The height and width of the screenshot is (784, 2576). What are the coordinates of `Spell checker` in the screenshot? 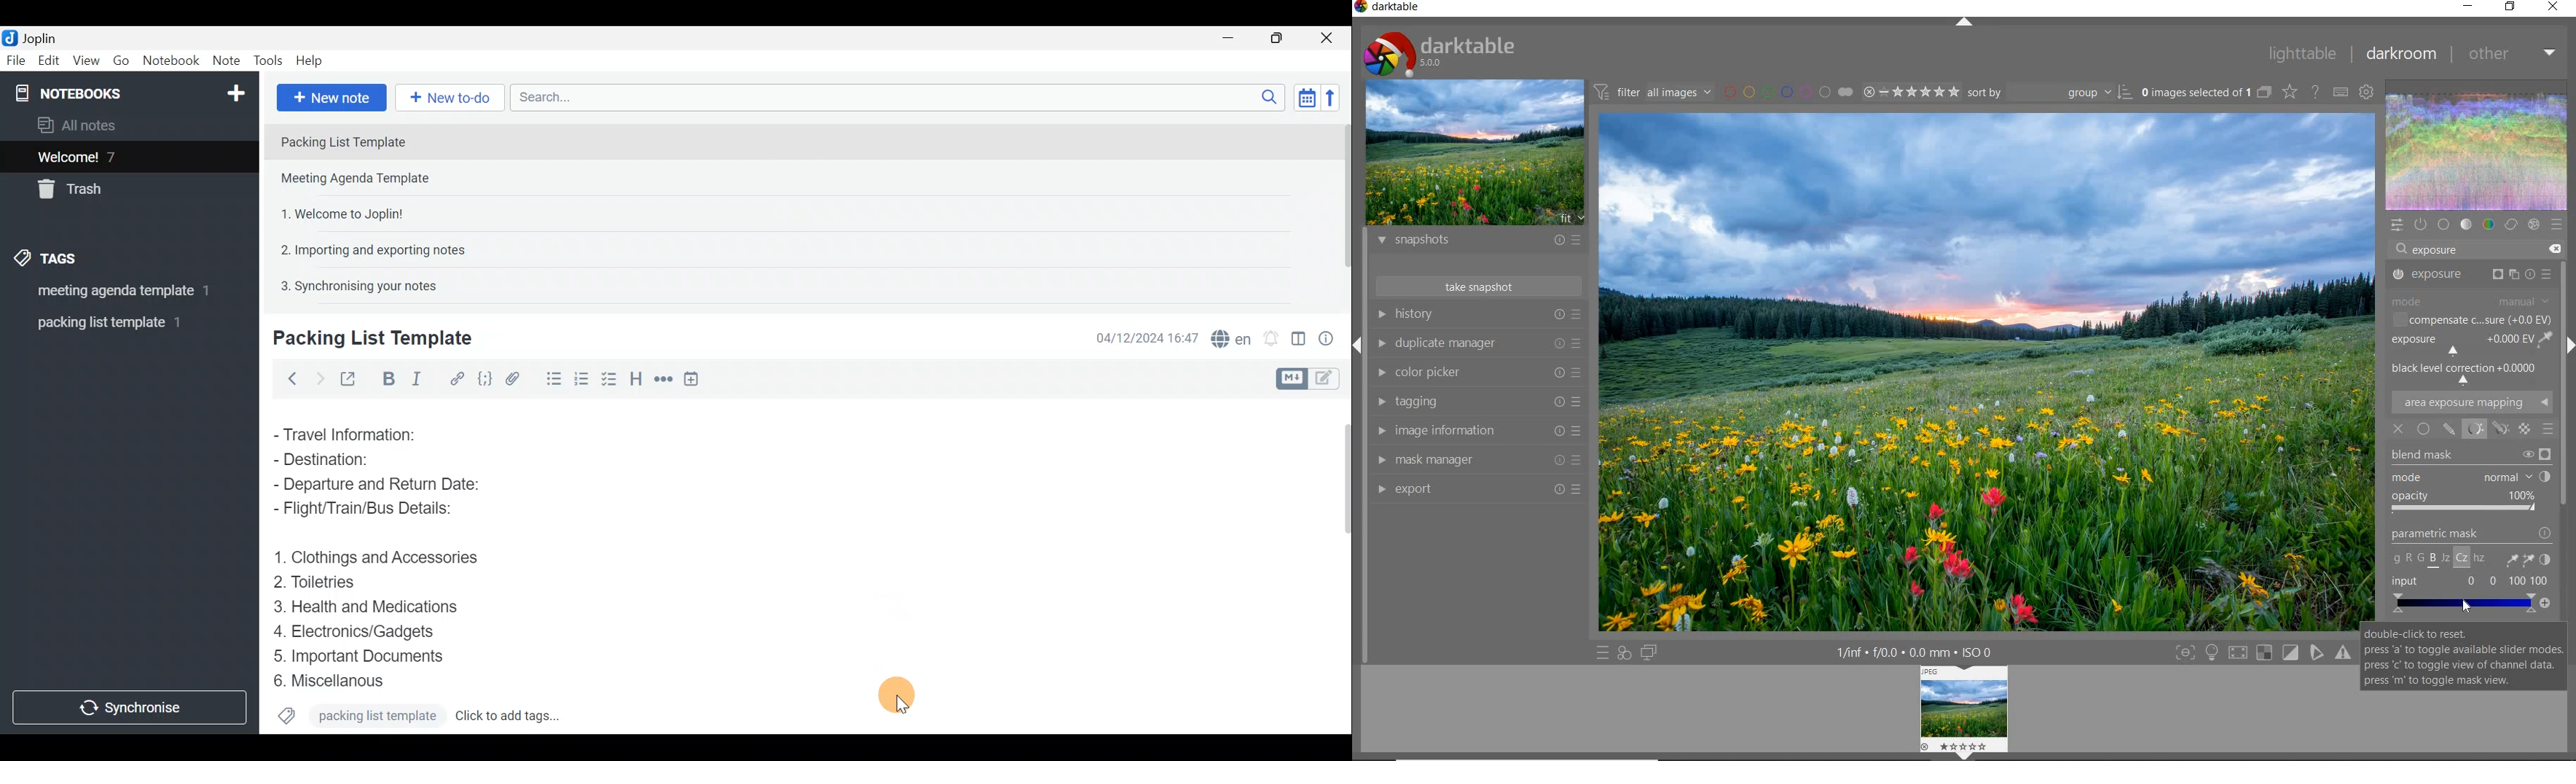 It's located at (1227, 336).